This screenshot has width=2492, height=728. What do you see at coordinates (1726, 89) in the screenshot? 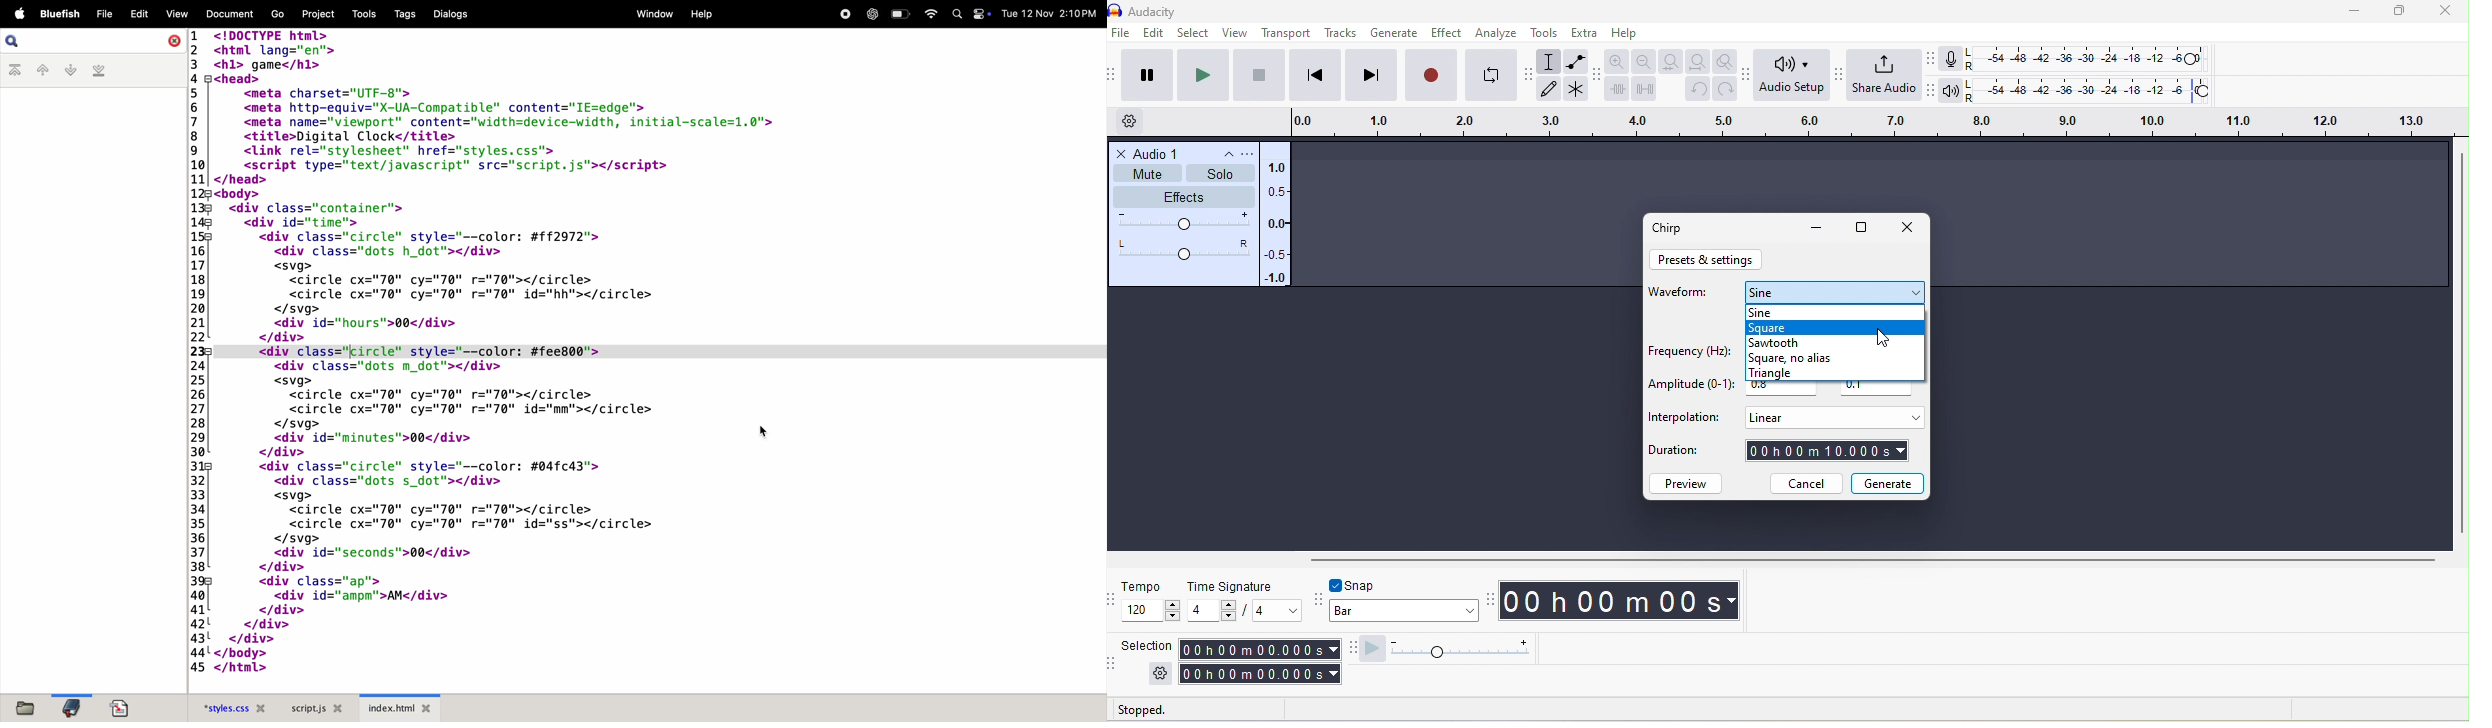
I see `redo` at bounding box center [1726, 89].